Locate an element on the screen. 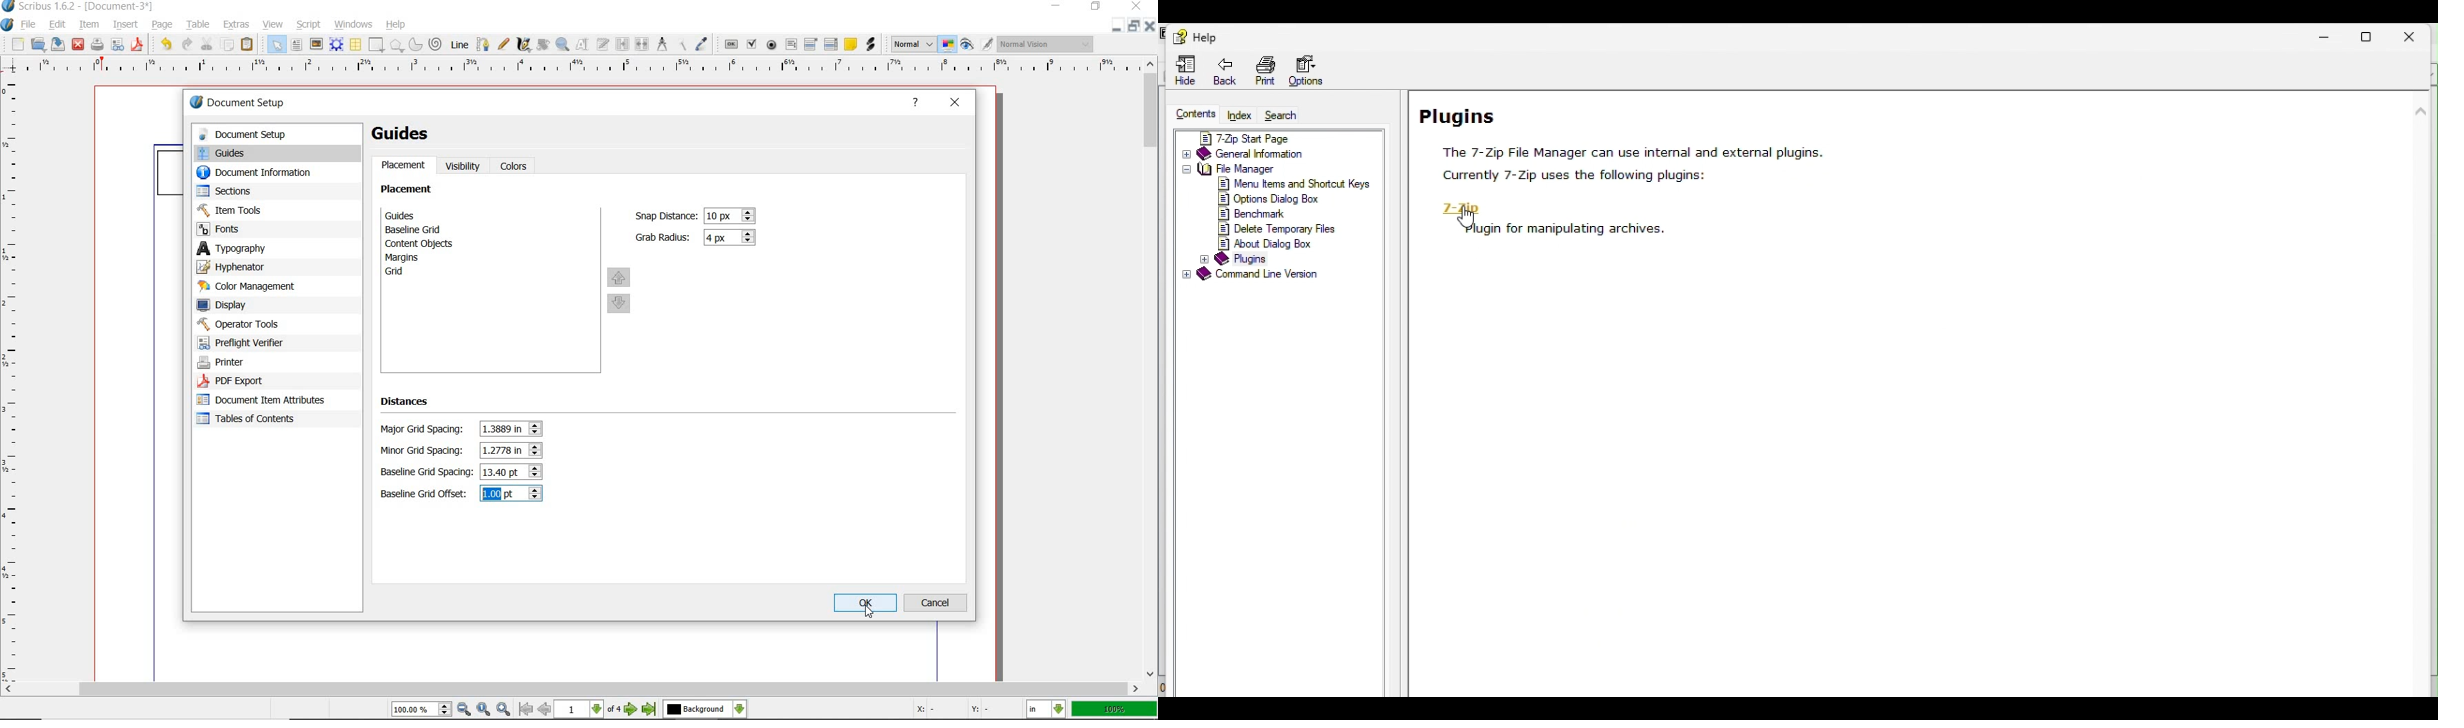 The image size is (2464, 728). line is located at coordinates (459, 43).